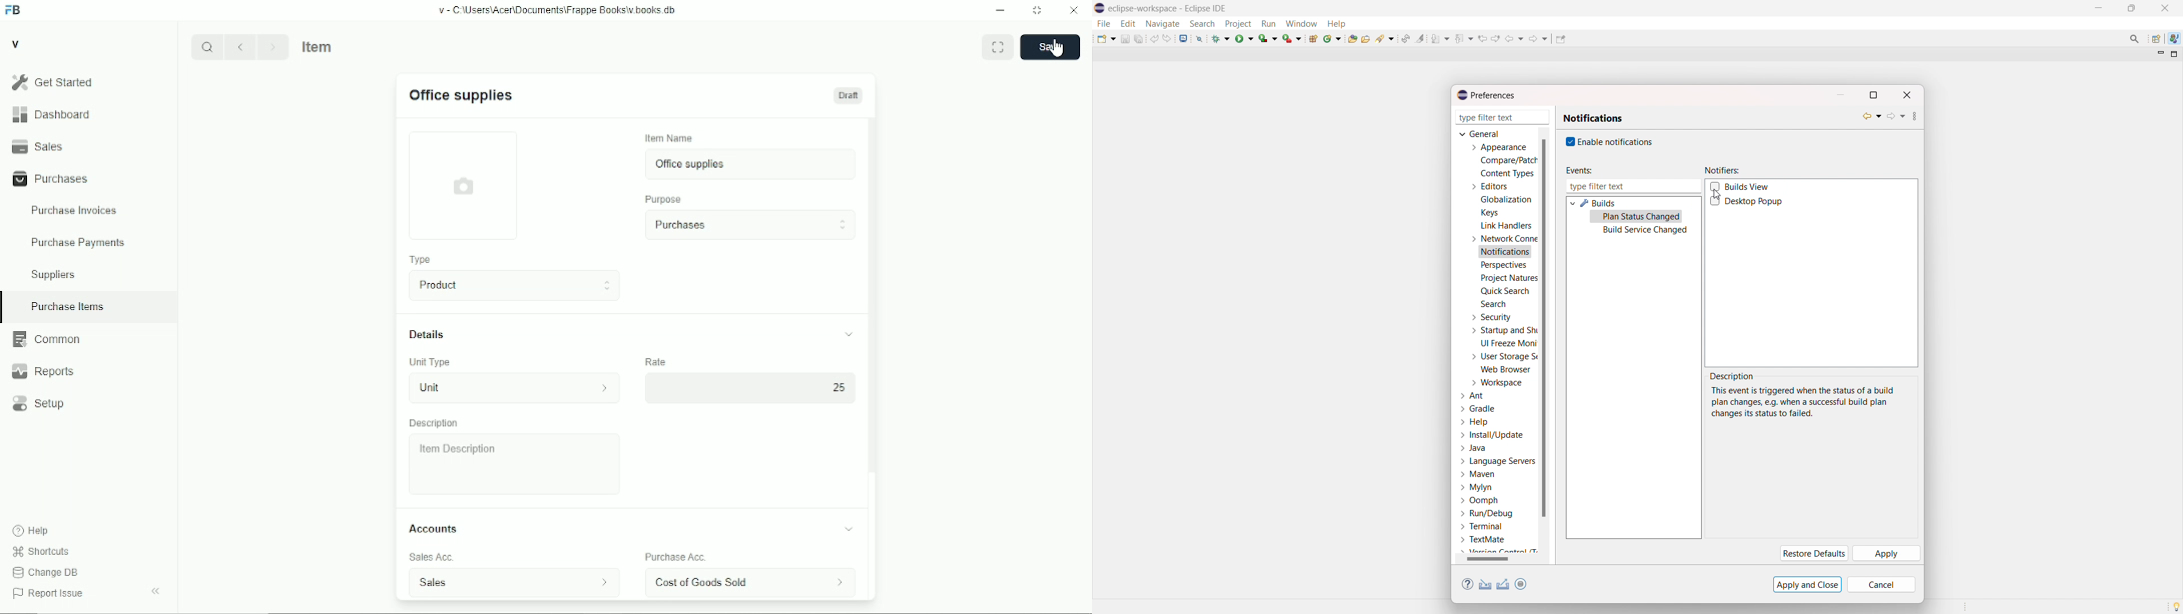 The image size is (2184, 616). What do you see at coordinates (32, 531) in the screenshot?
I see `help` at bounding box center [32, 531].